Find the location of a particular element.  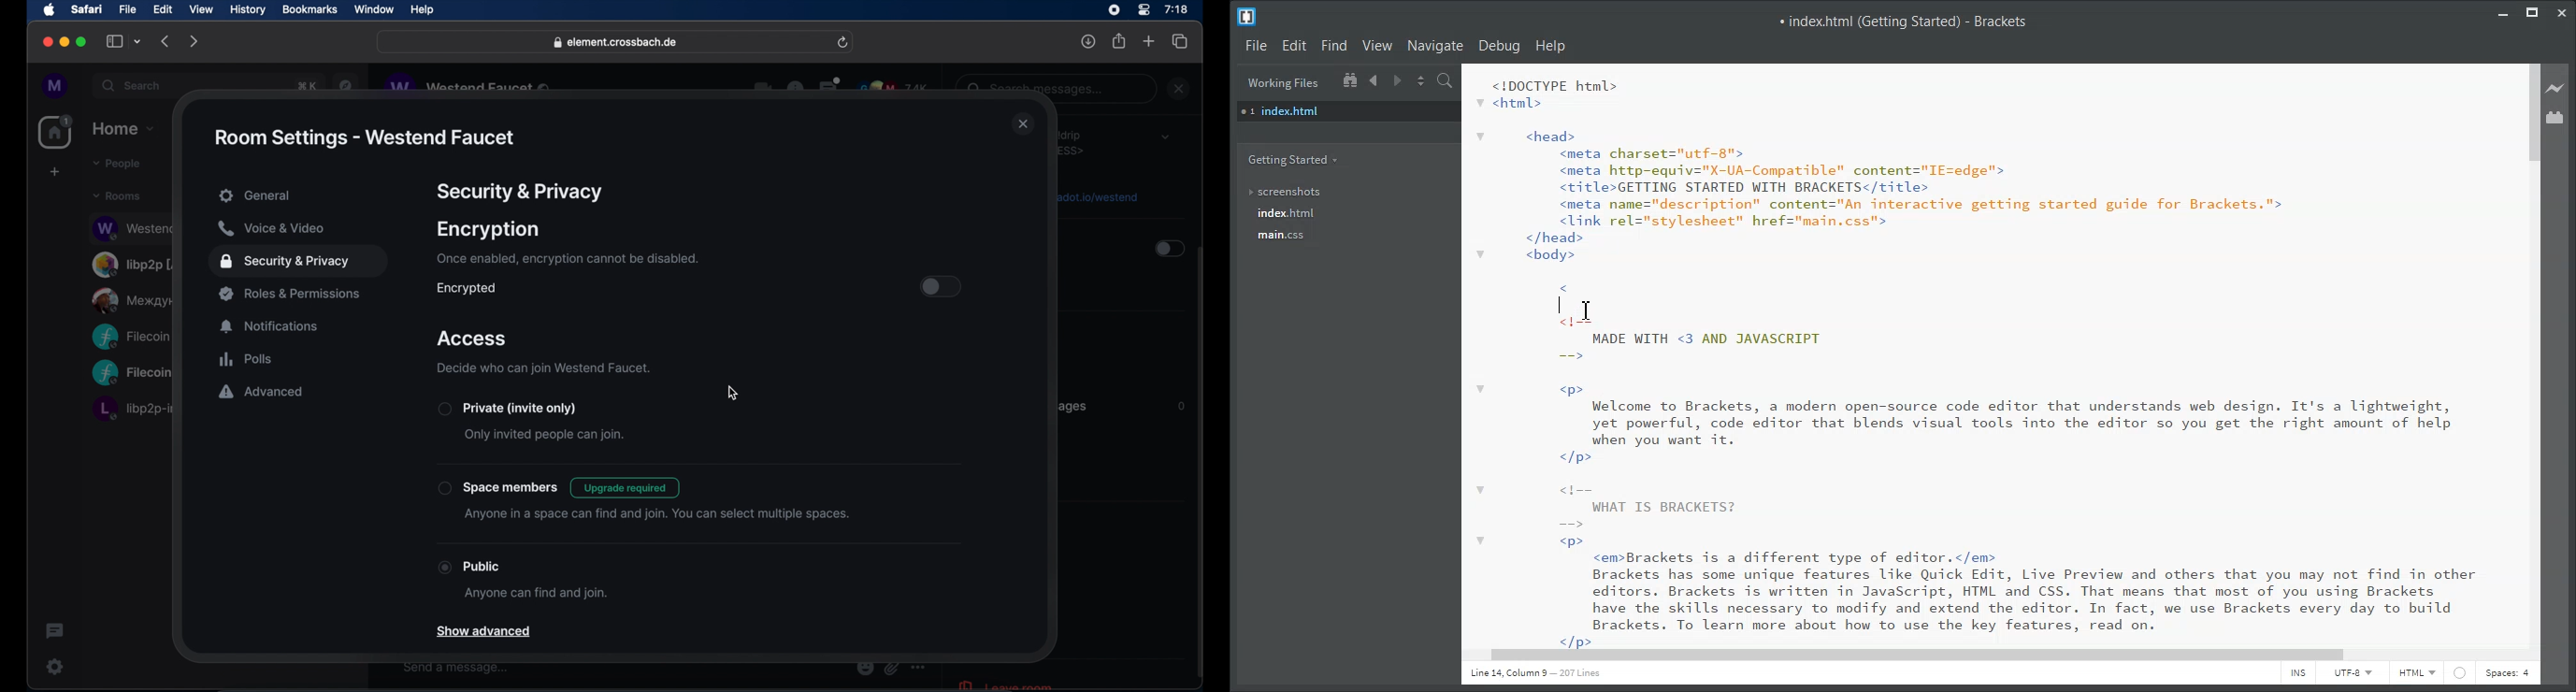

leave room is located at coordinates (1005, 684).